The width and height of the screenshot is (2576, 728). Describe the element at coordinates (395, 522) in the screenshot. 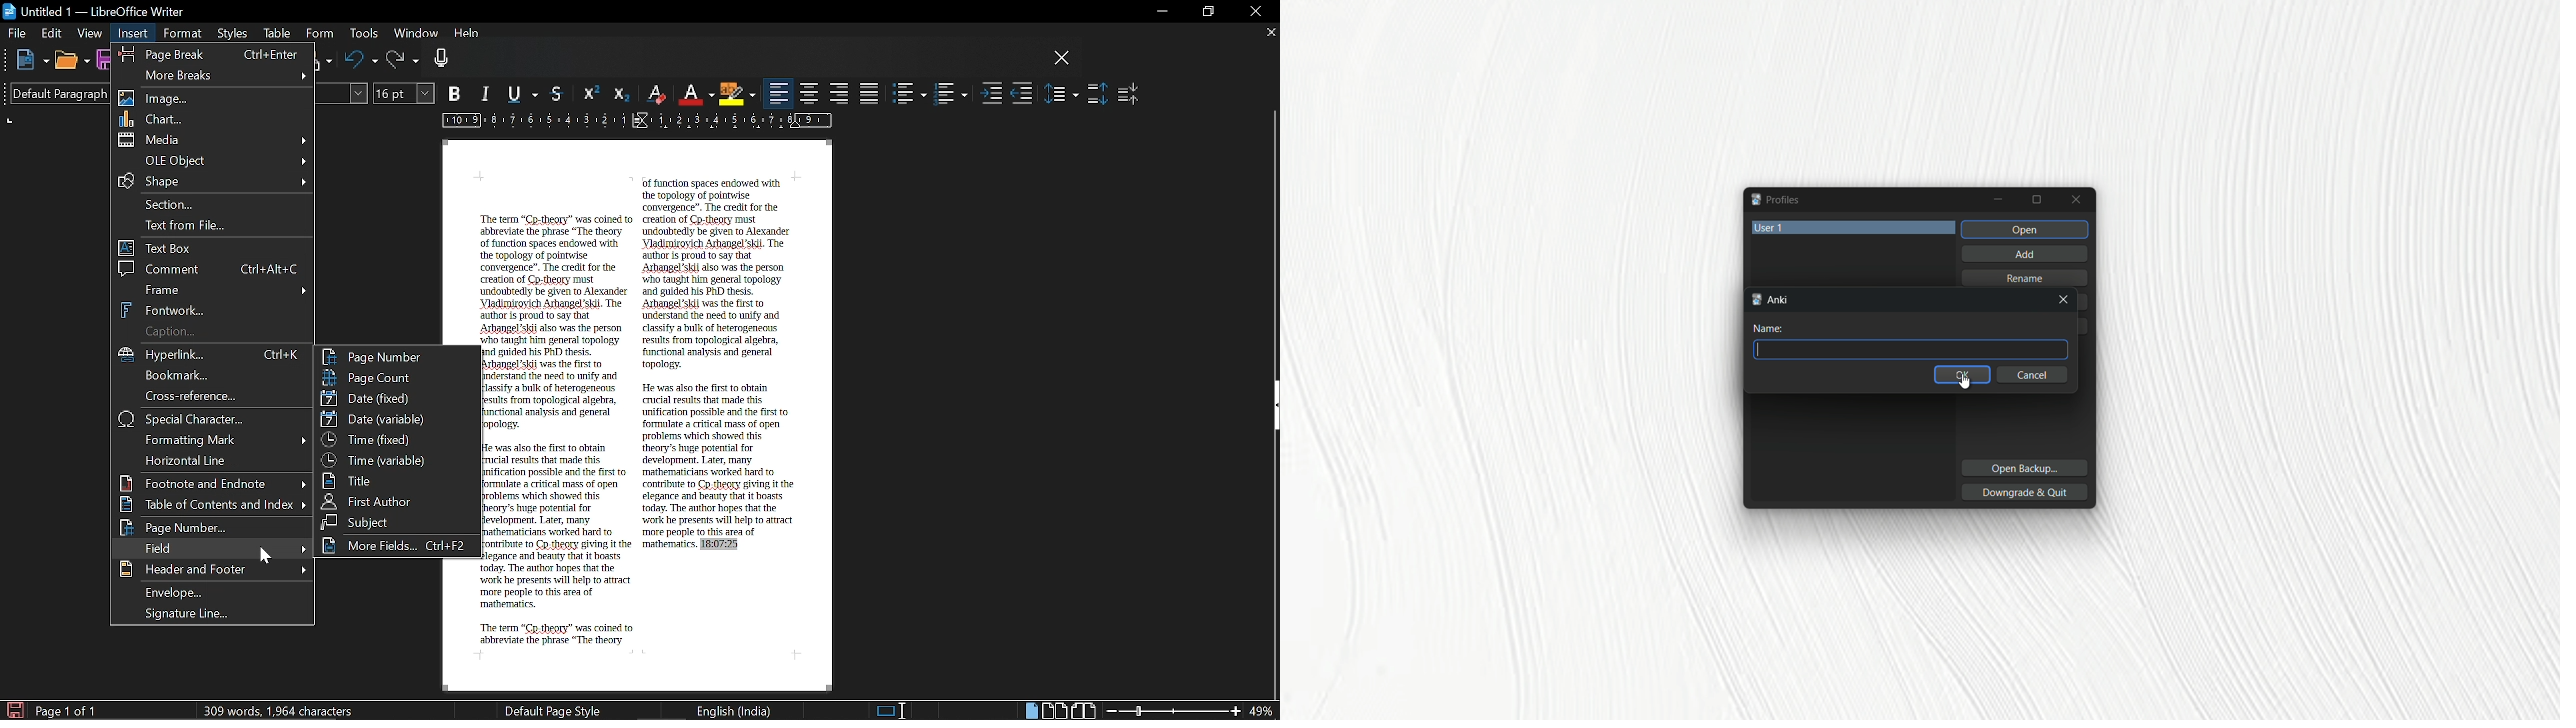

I see `Subject` at that location.